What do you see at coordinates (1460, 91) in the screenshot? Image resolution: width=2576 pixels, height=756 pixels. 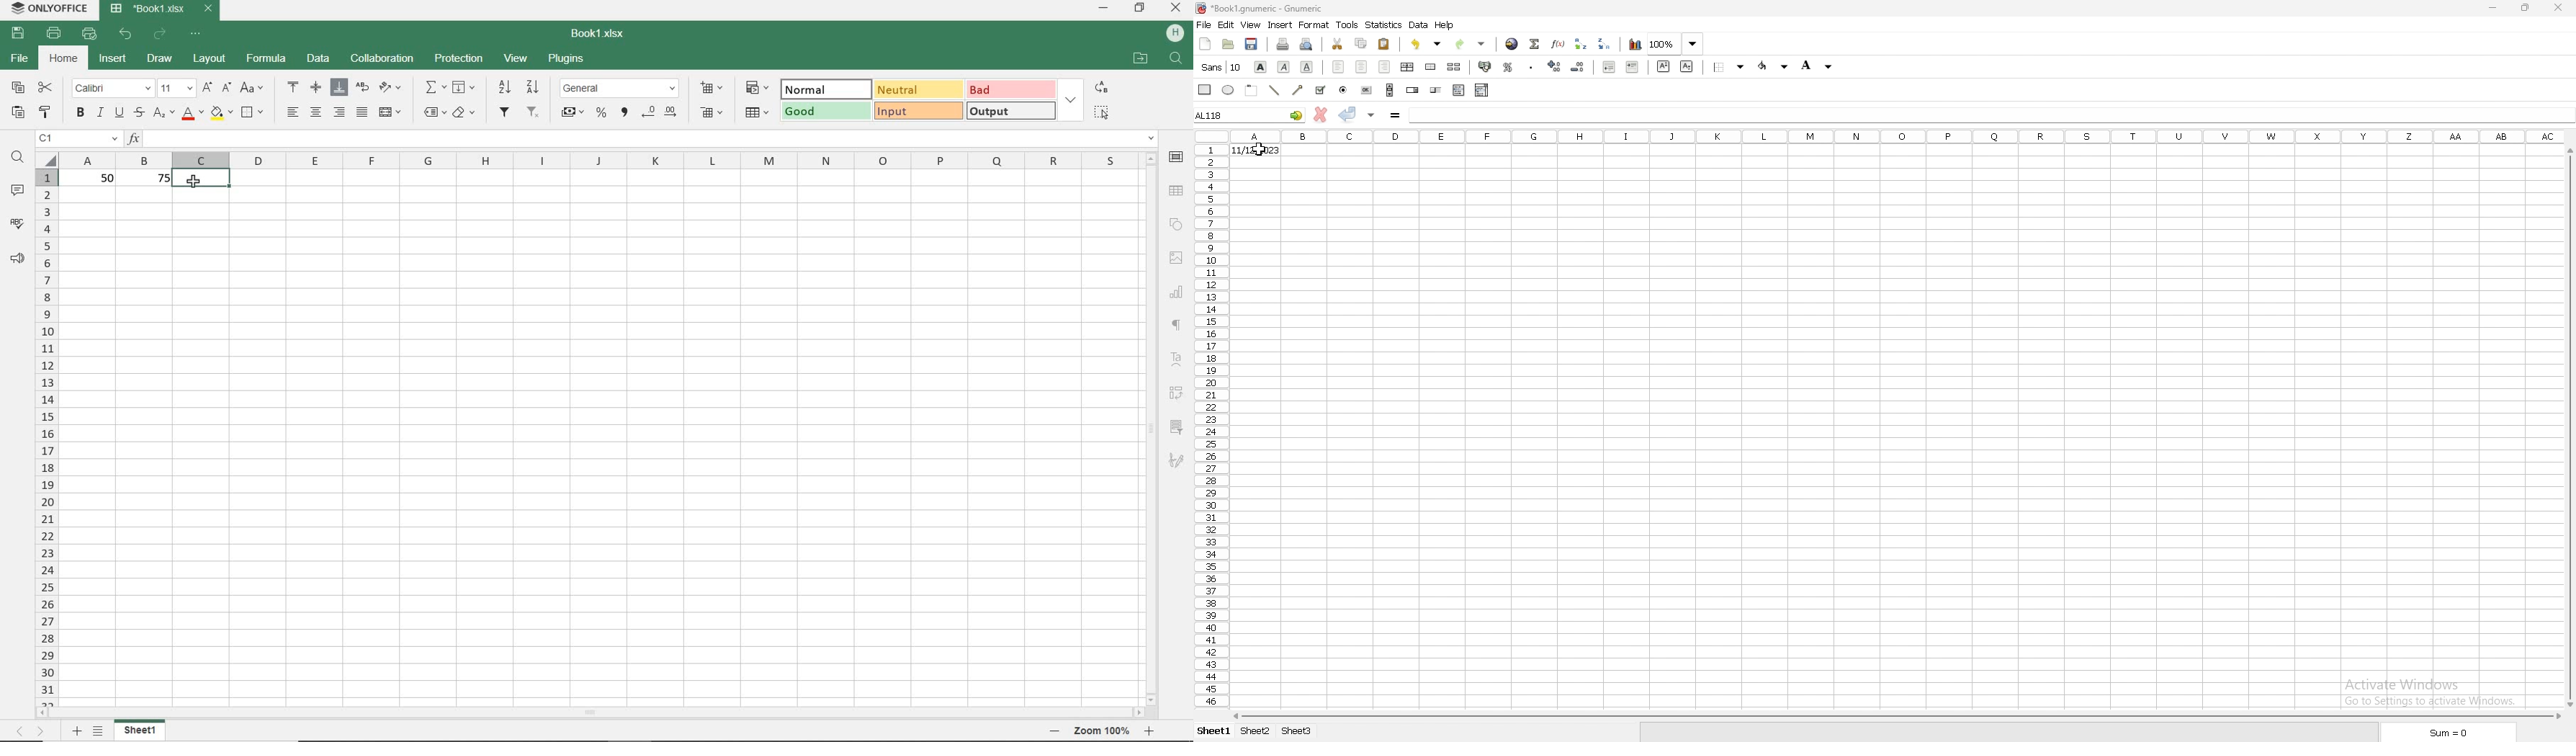 I see `list` at bounding box center [1460, 91].